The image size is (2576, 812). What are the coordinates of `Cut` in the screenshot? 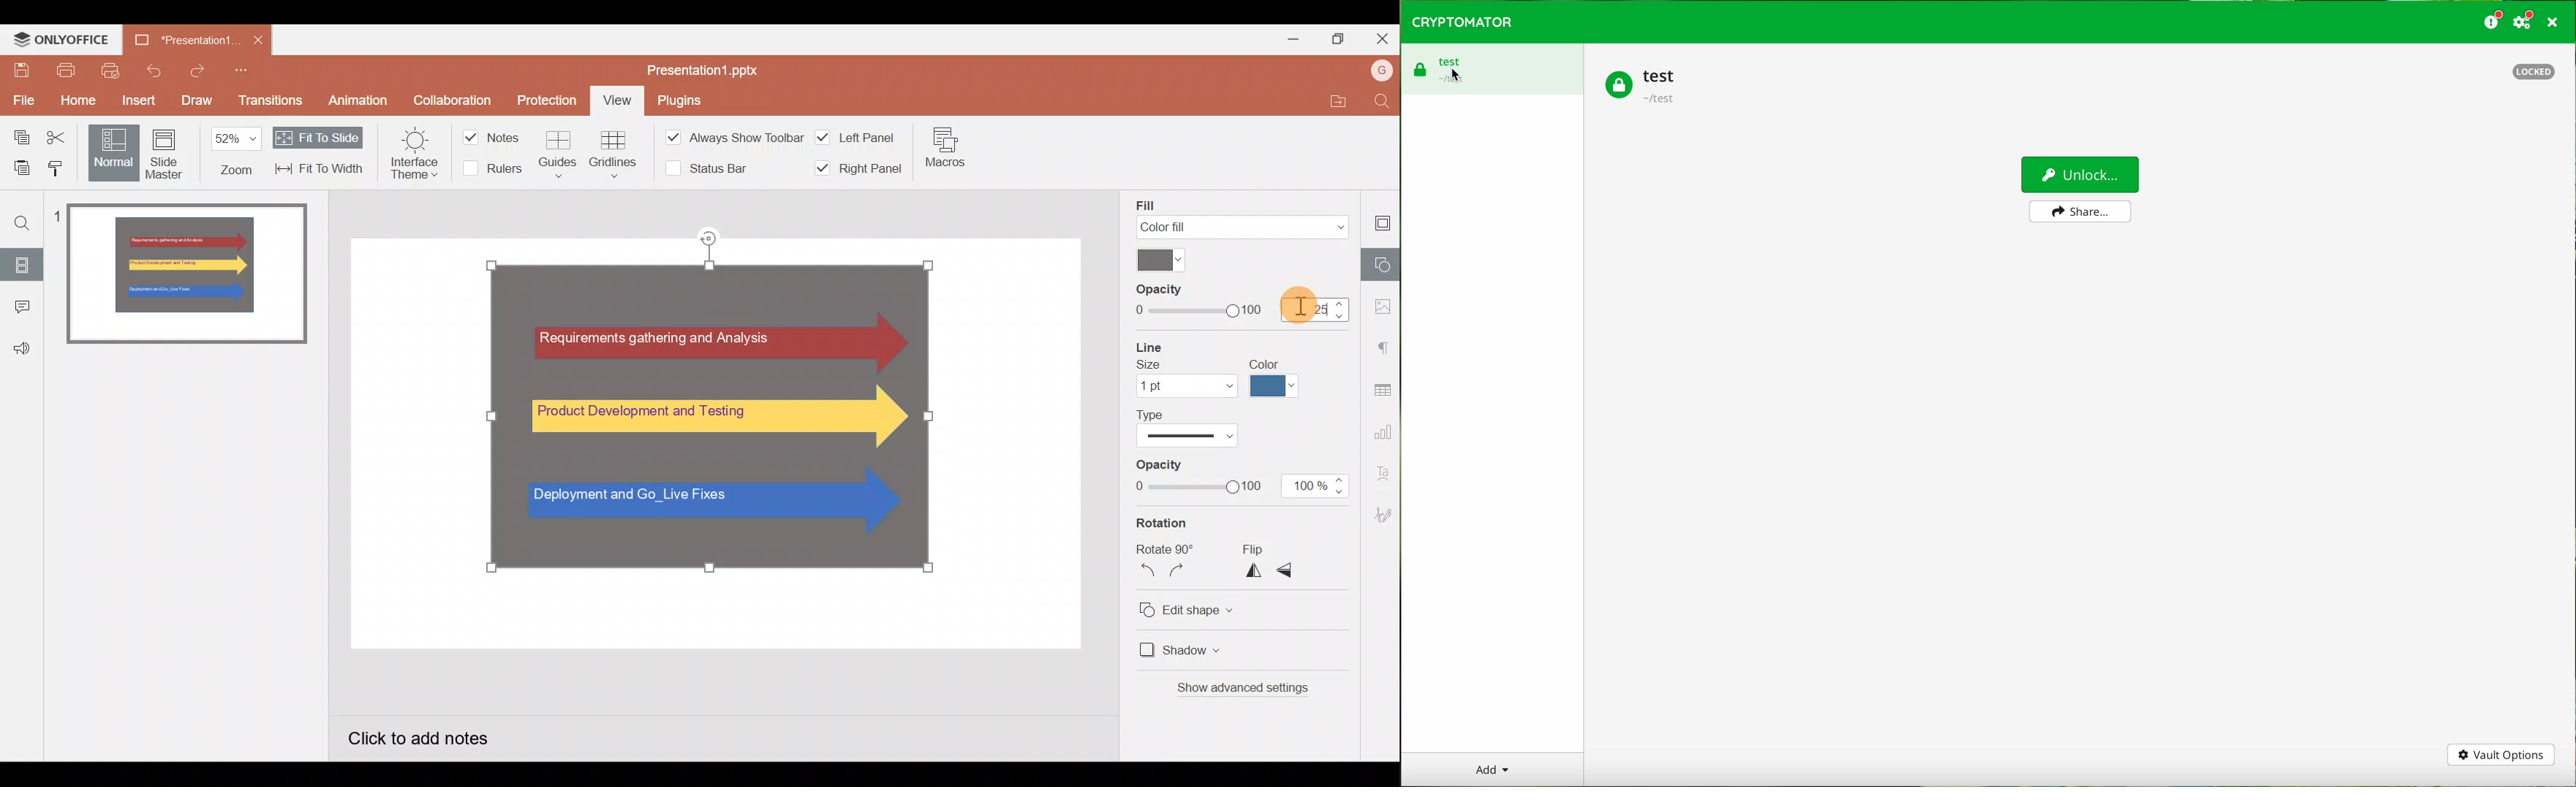 It's located at (61, 136).